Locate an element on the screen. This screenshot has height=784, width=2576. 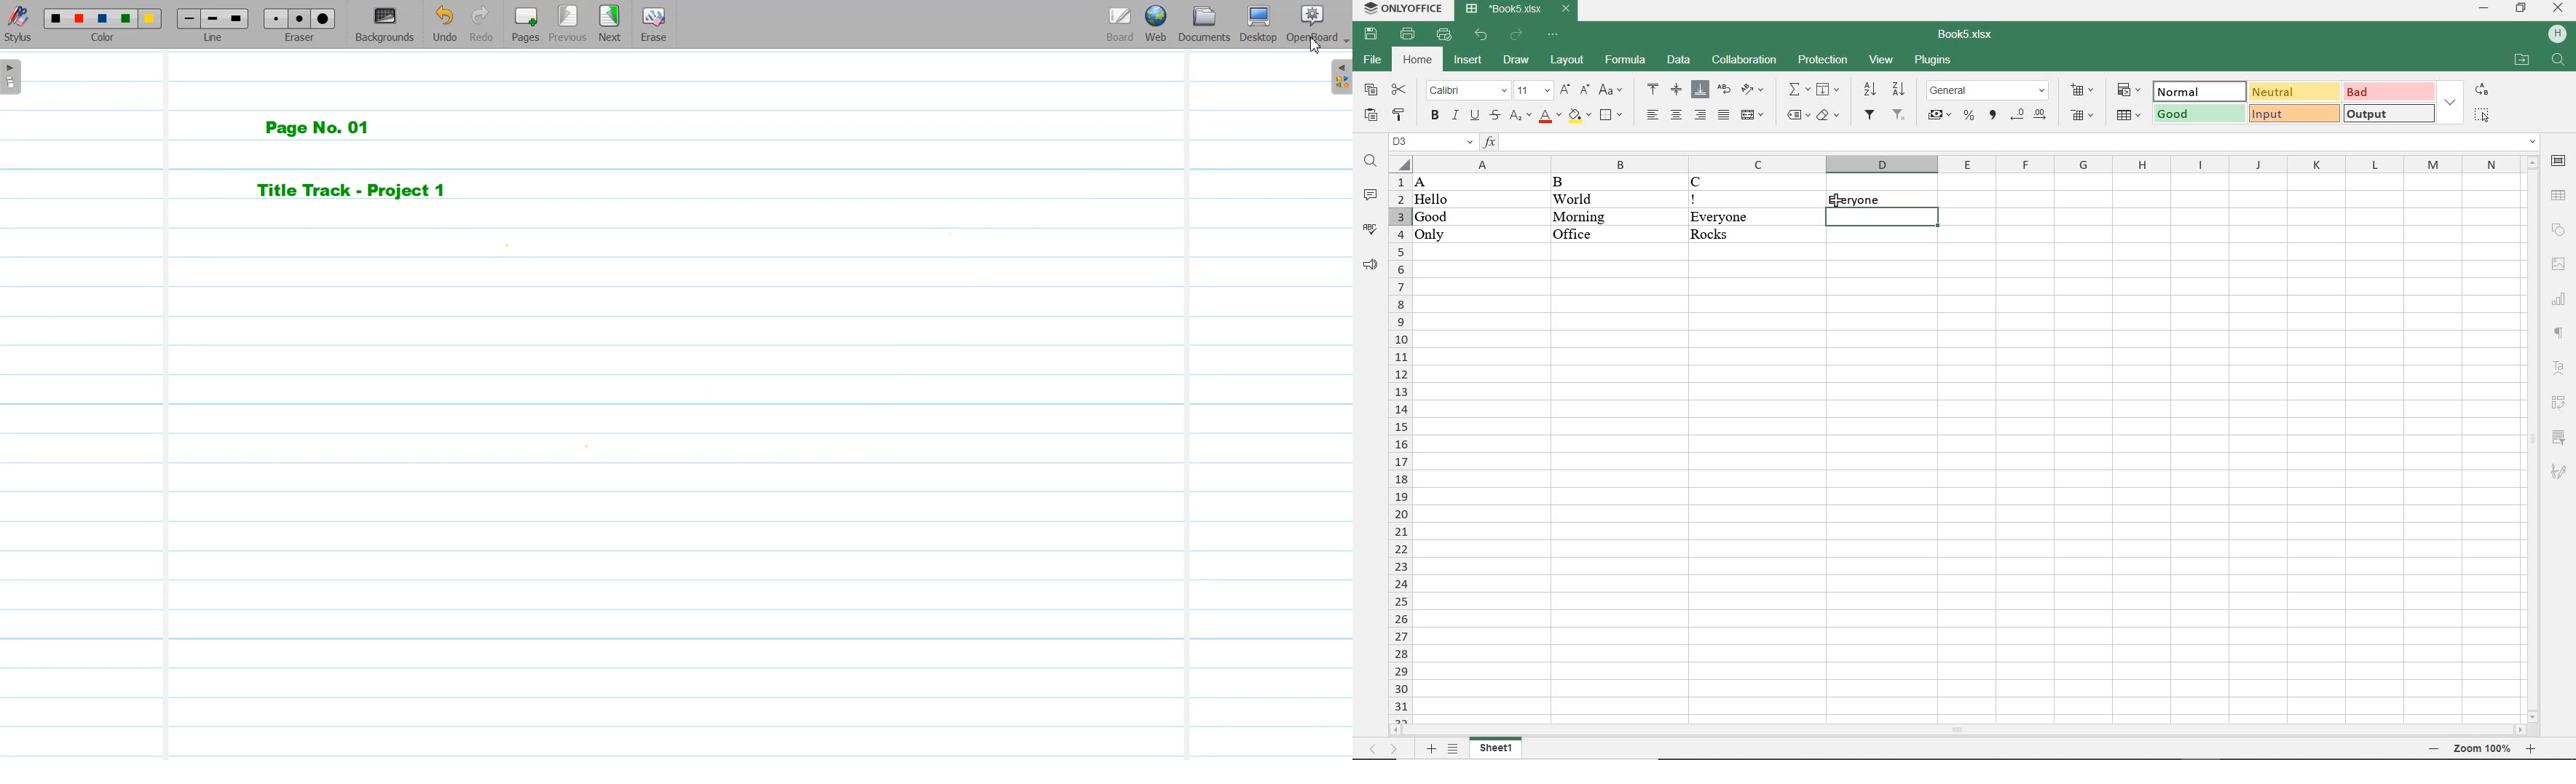
Rocks is located at coordinates (1755, 236).